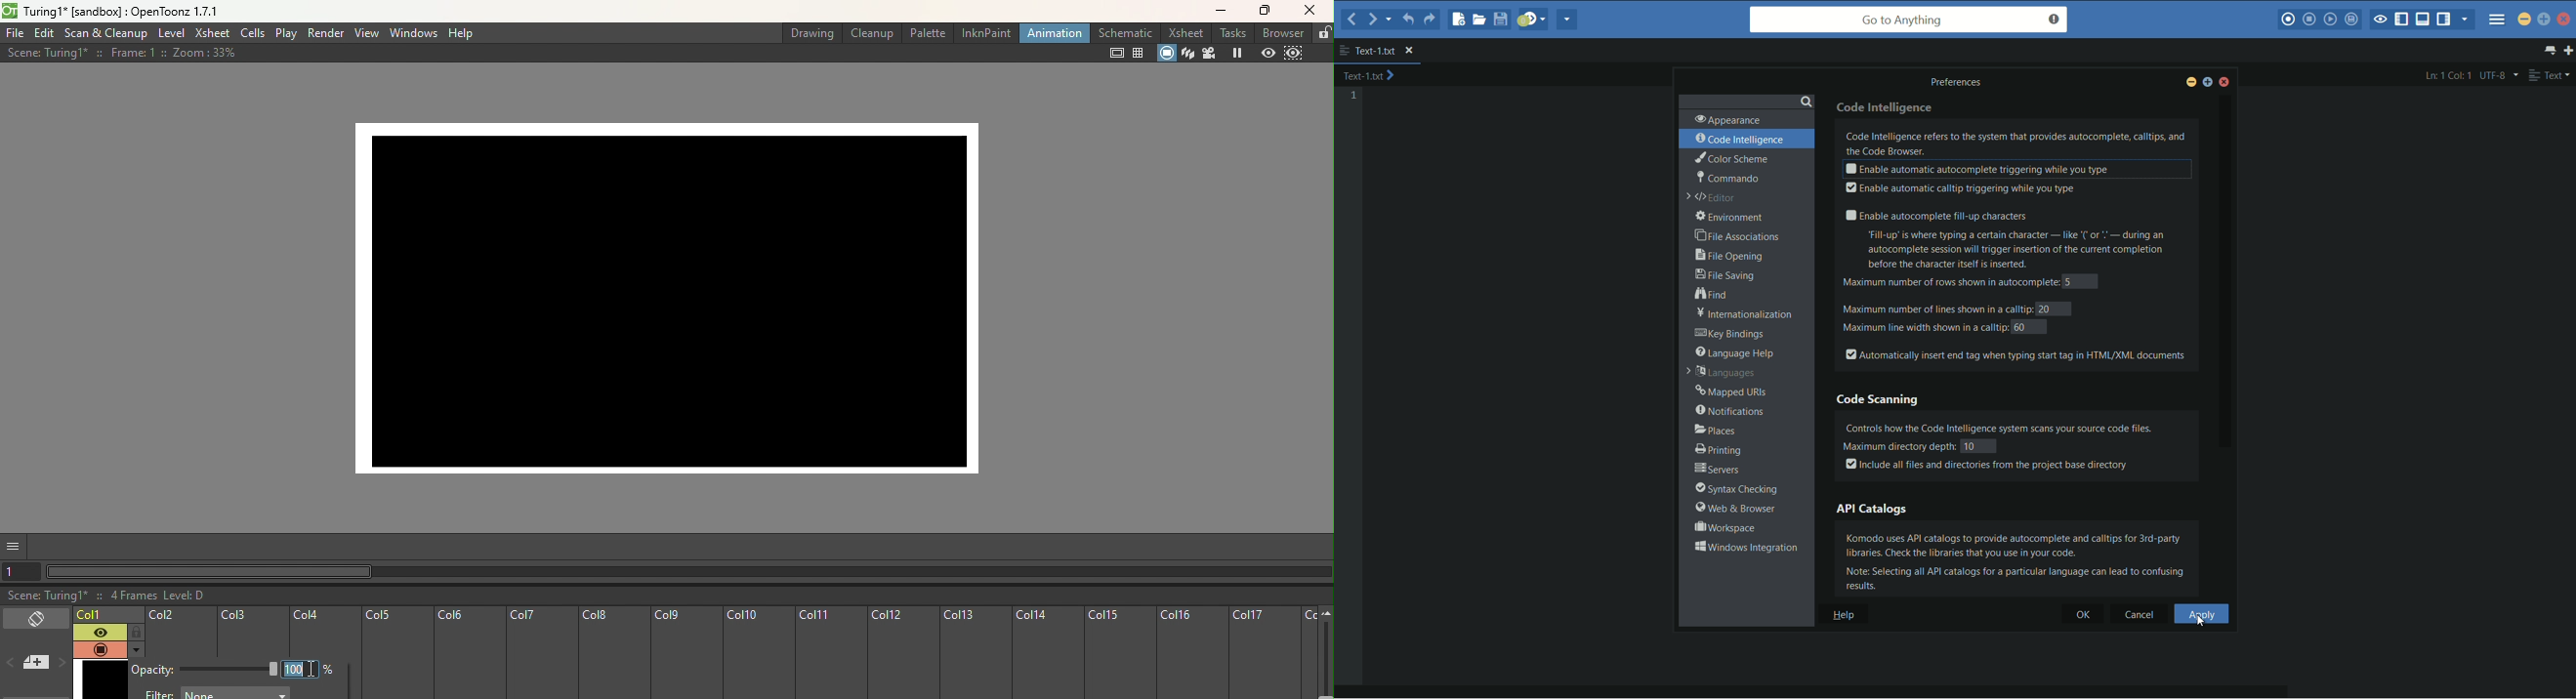 Image resolution: width=2576 pixels, height=700 pixels. I want to click on text-1.txt, so click(1369, 76).